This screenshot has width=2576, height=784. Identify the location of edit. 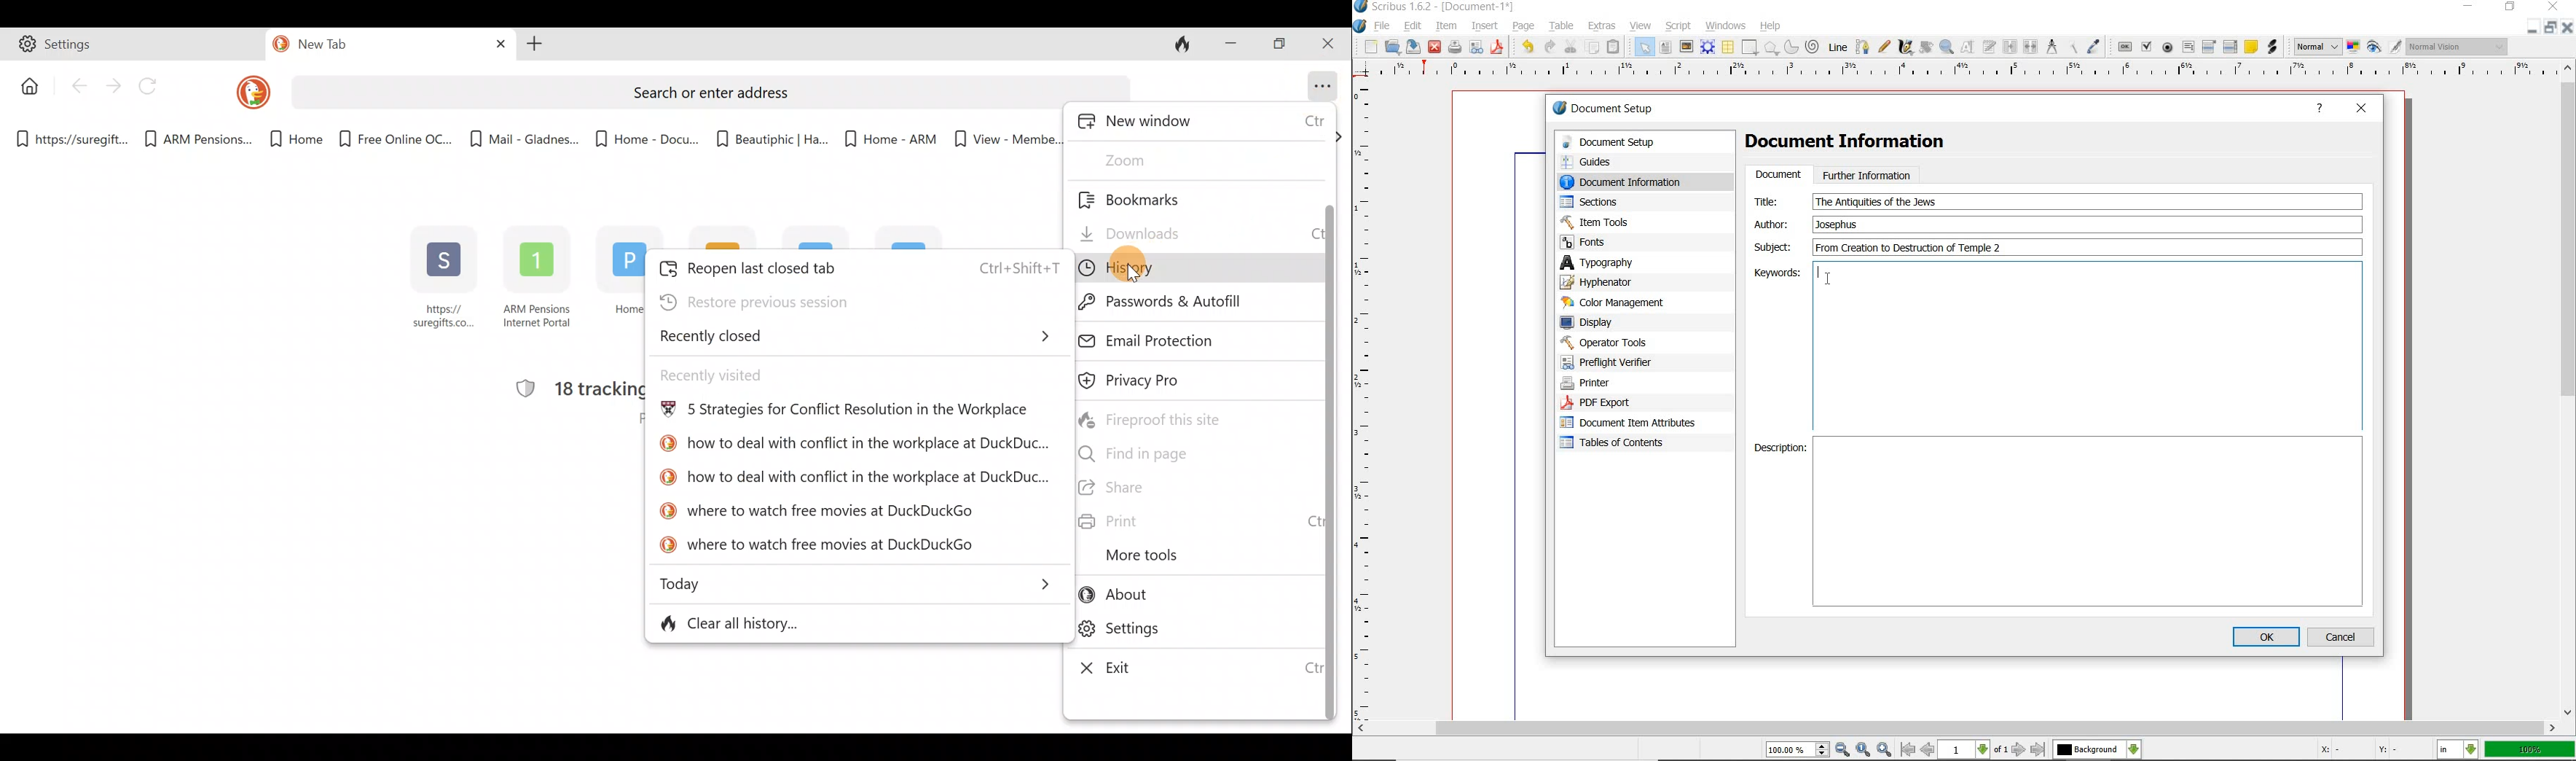
(1413, 26).